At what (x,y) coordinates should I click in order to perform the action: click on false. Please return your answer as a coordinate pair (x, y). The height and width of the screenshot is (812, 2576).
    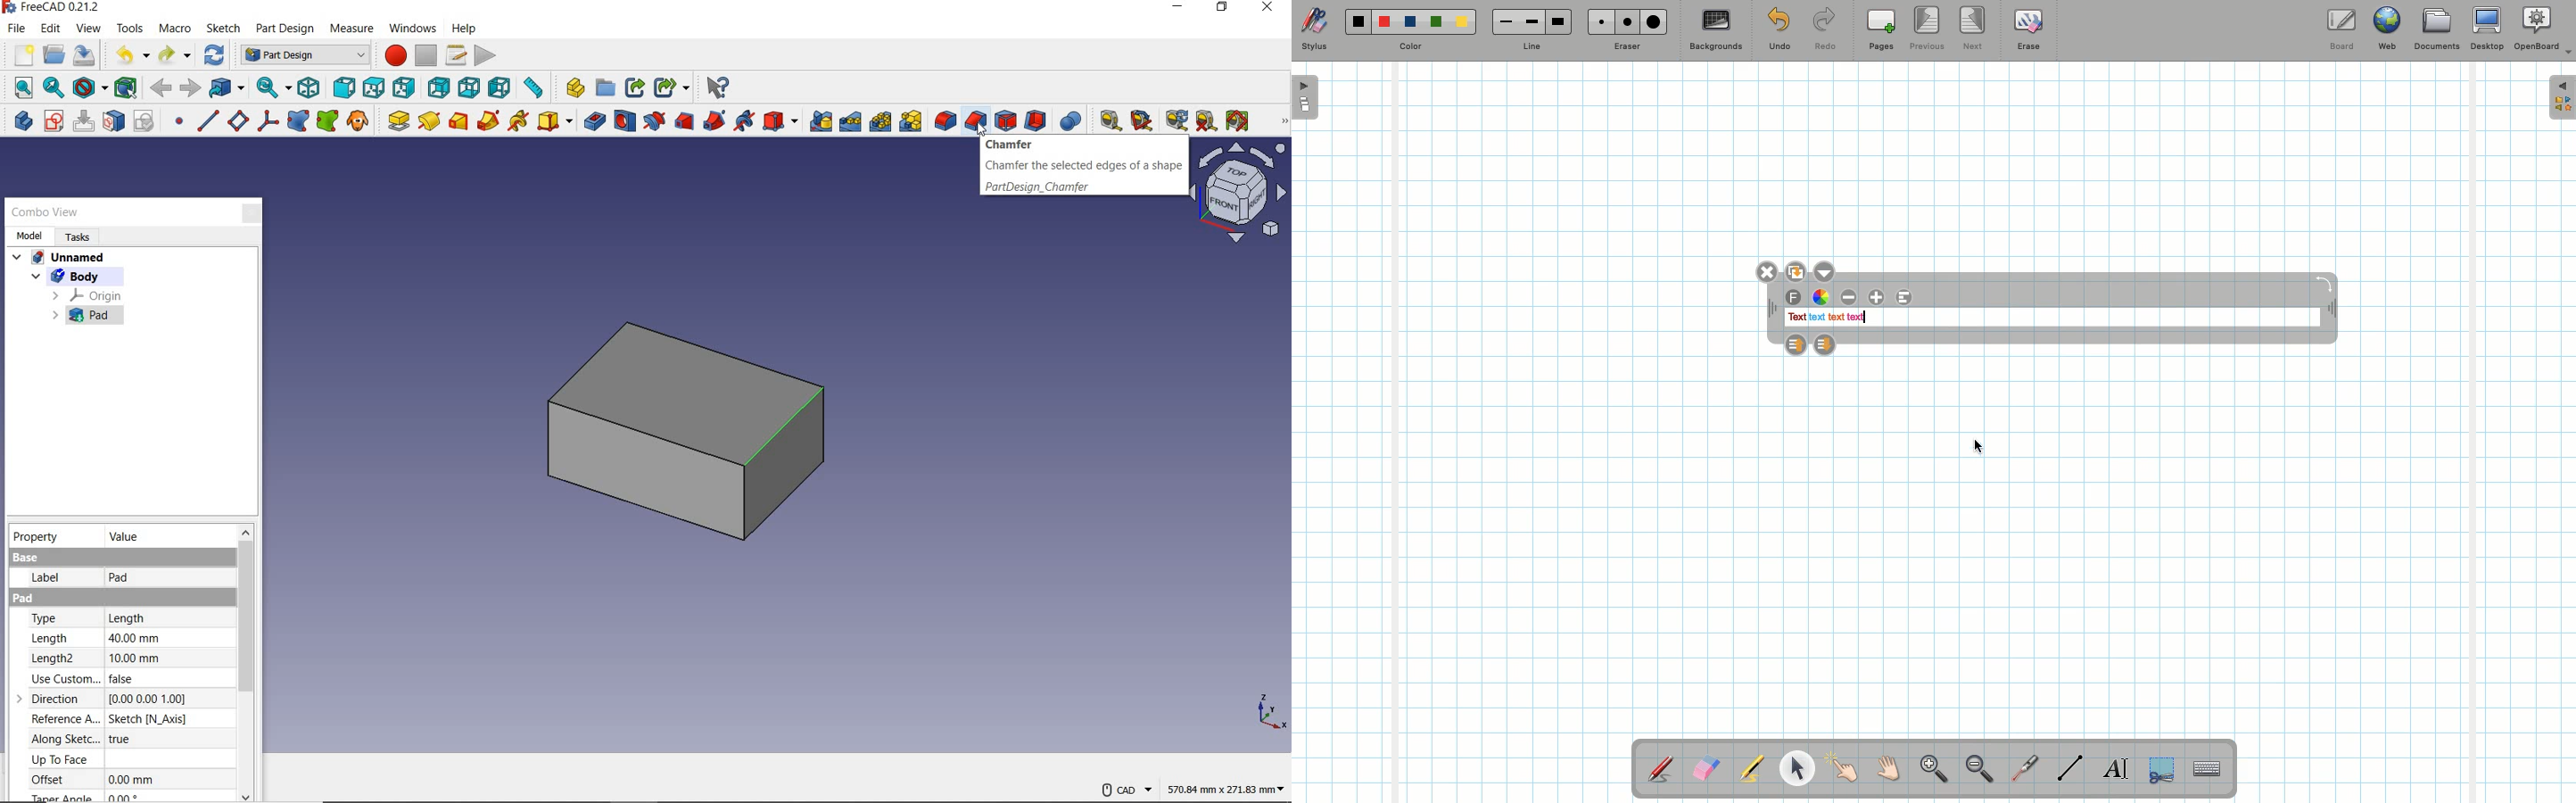
    Looking at the image, I should click on (128, 679).